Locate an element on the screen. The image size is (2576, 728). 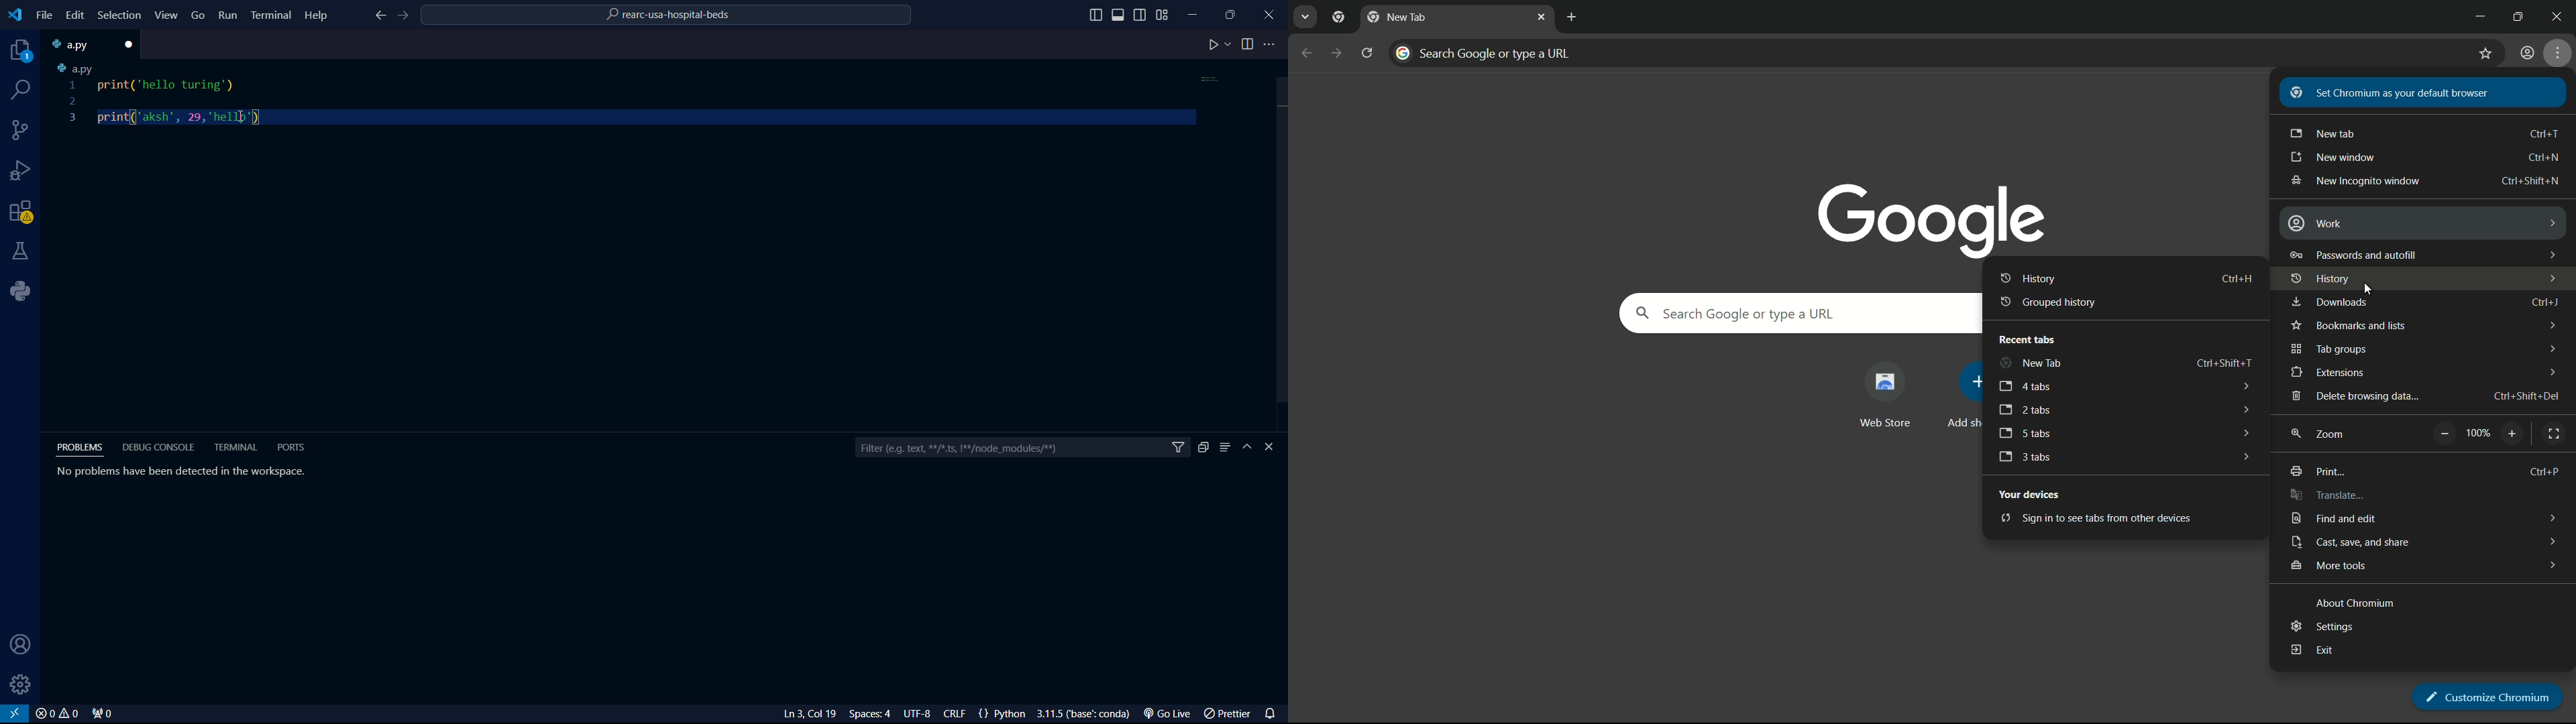
close app is located at coordinates (2560, 15).